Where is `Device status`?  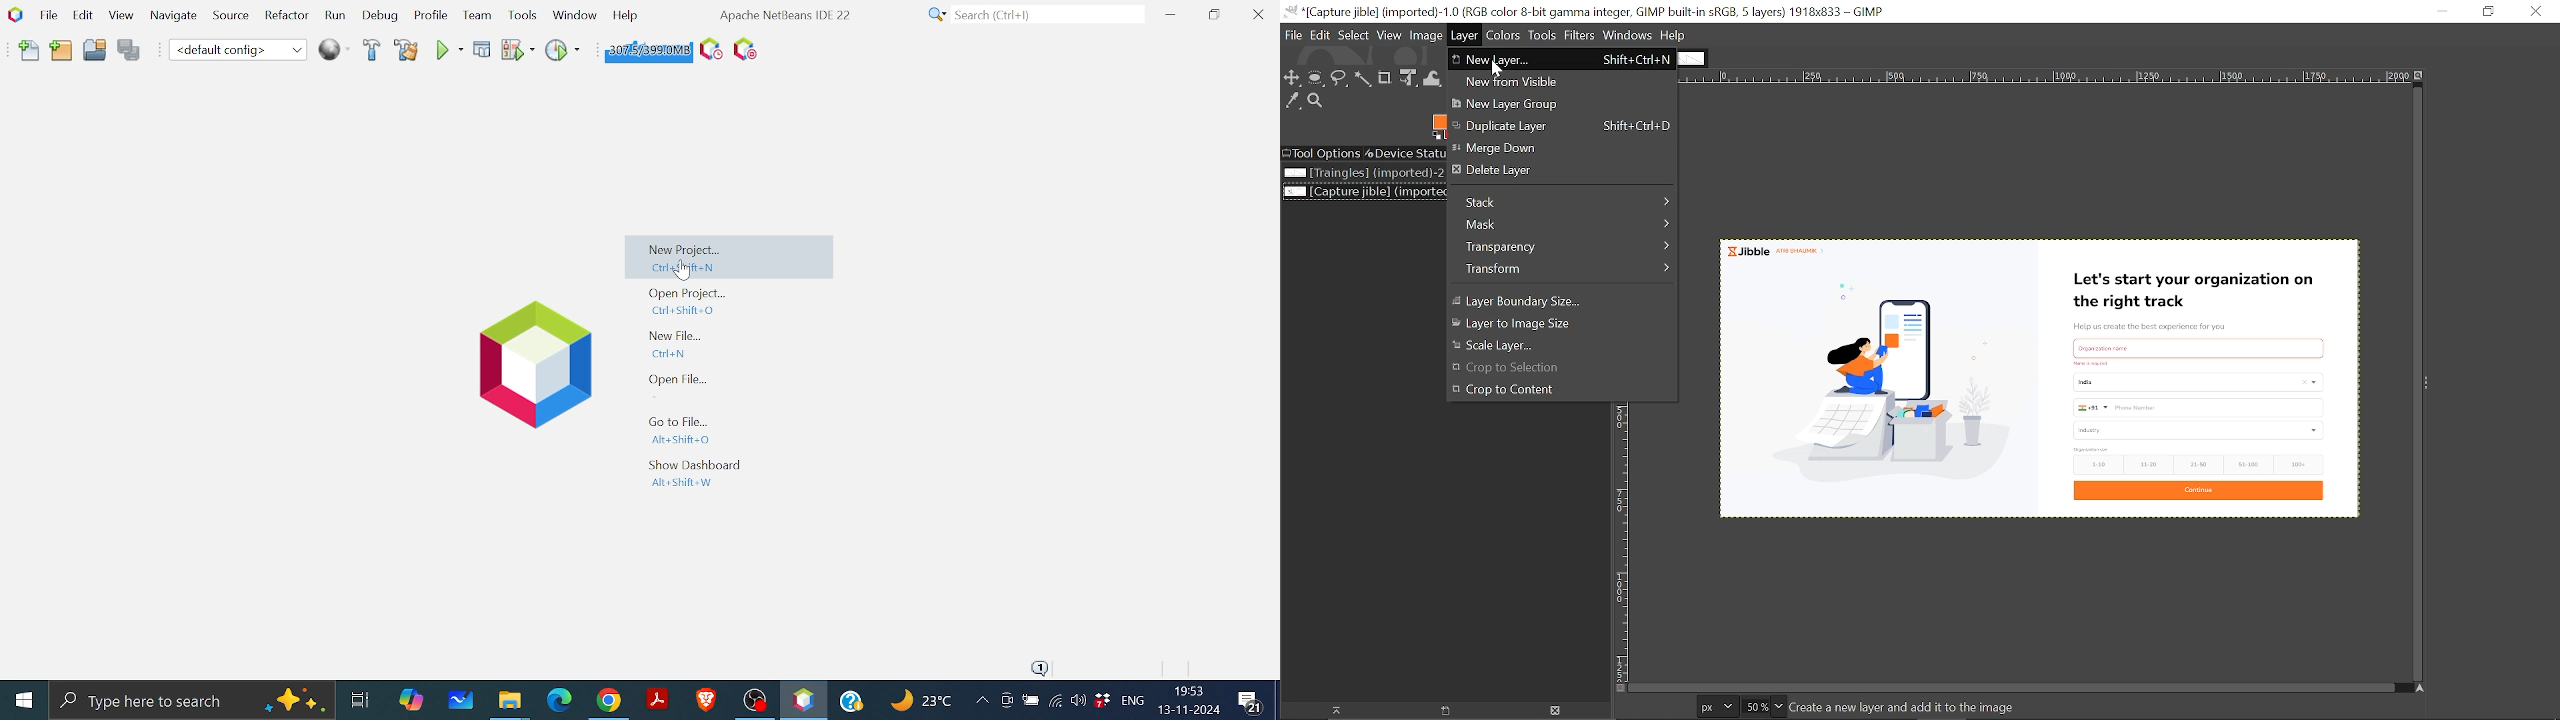
Device status is located at coordinates (1409, 154).